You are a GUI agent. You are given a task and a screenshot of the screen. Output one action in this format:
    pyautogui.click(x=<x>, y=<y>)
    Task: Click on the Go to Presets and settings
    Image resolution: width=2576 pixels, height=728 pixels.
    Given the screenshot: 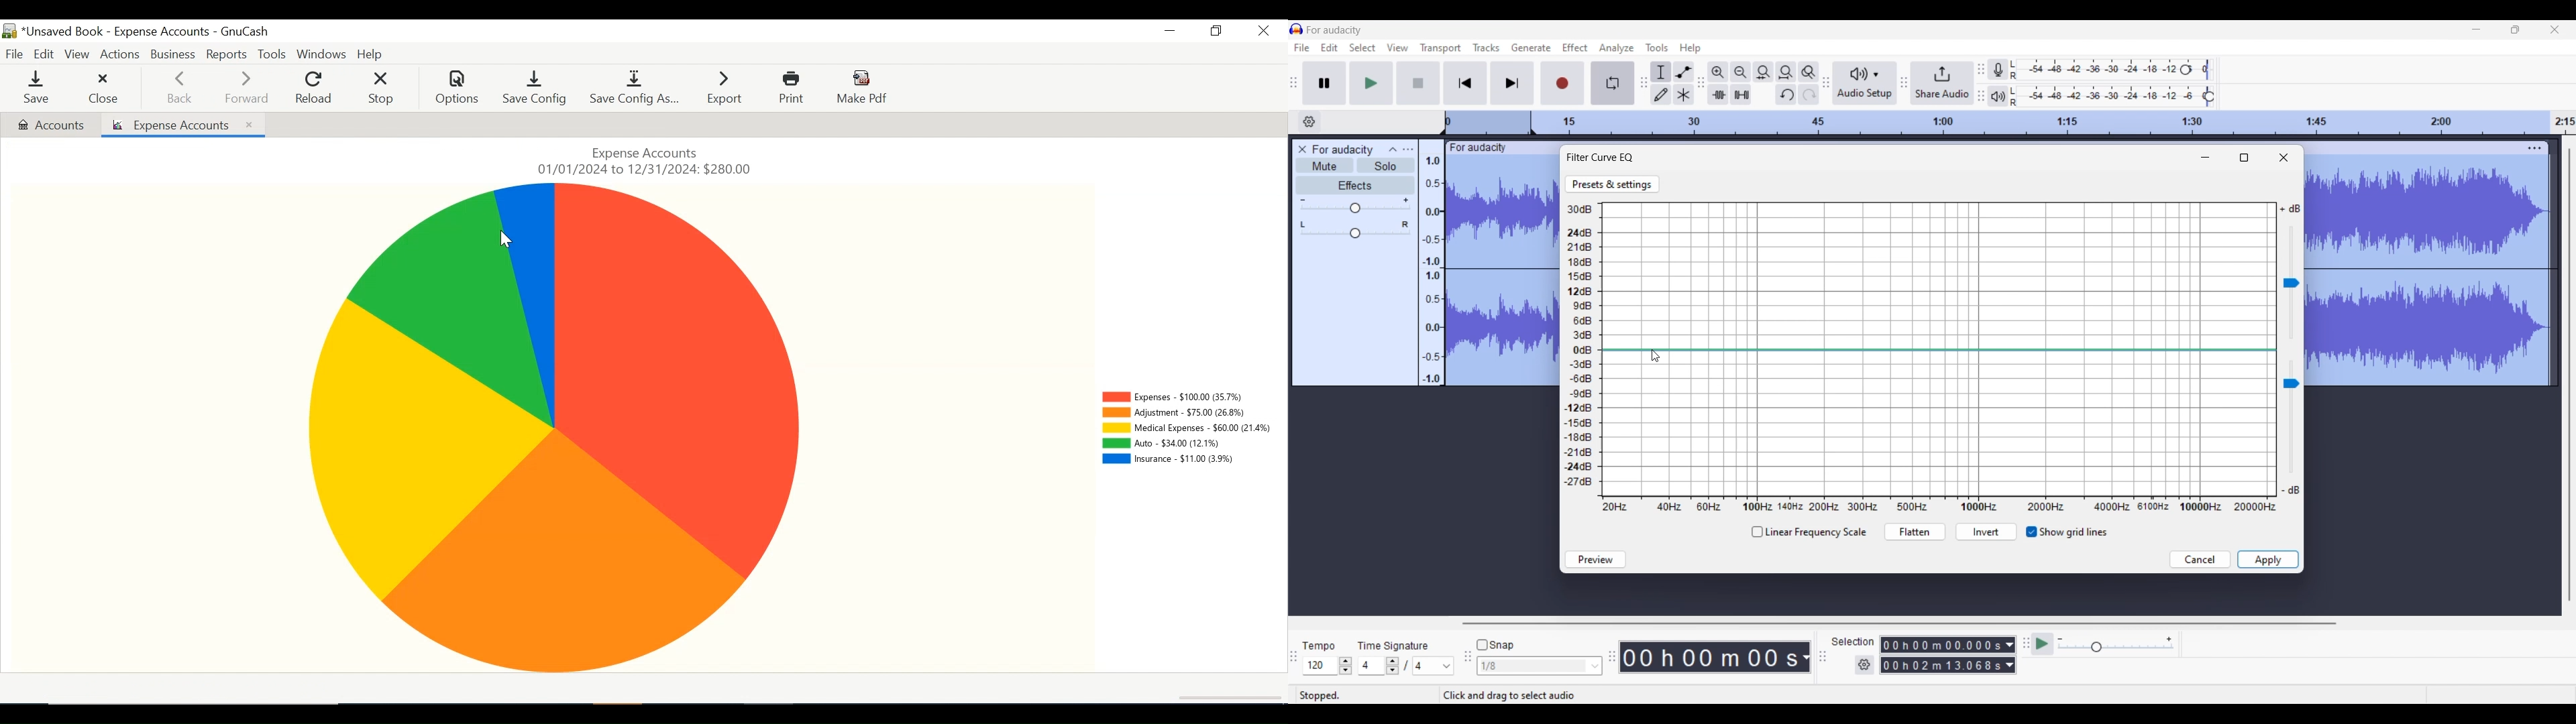 What is the action you would take?
    pyautogui.click(x=1613, y=184)
    